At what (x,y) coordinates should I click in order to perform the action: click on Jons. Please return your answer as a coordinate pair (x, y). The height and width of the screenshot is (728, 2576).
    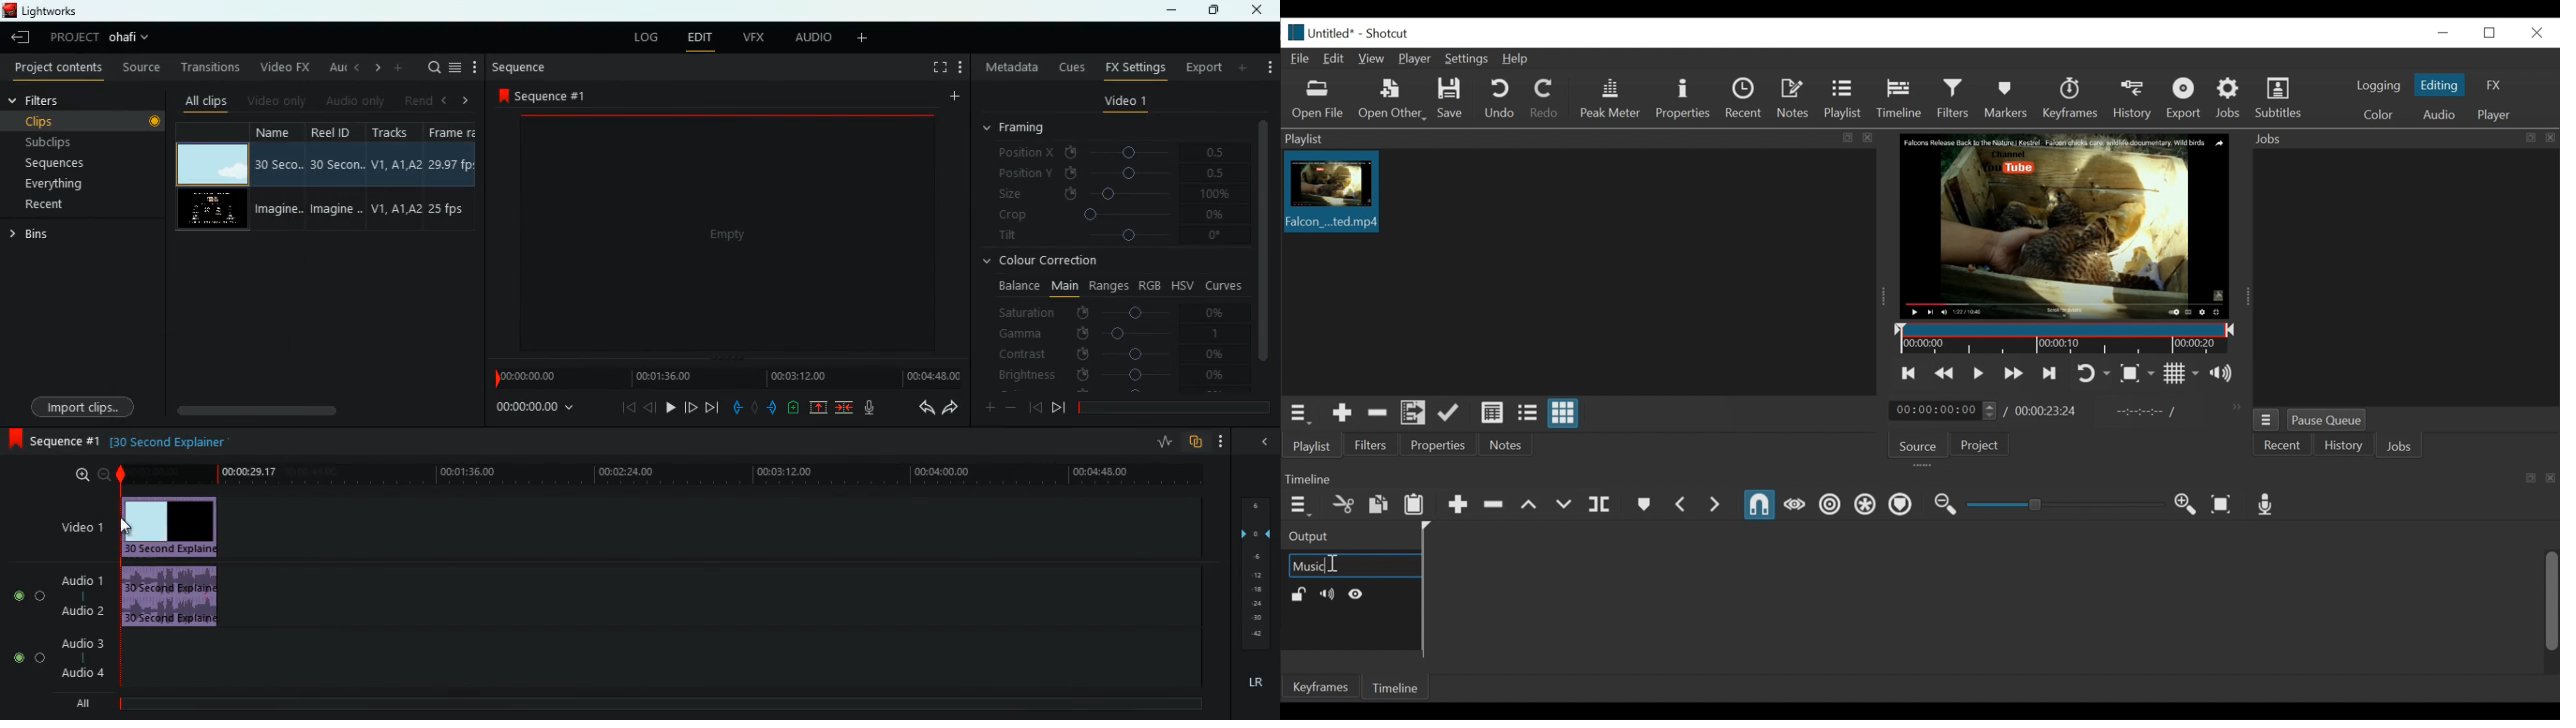
    Looking at the image, I should click on (2401, 447).